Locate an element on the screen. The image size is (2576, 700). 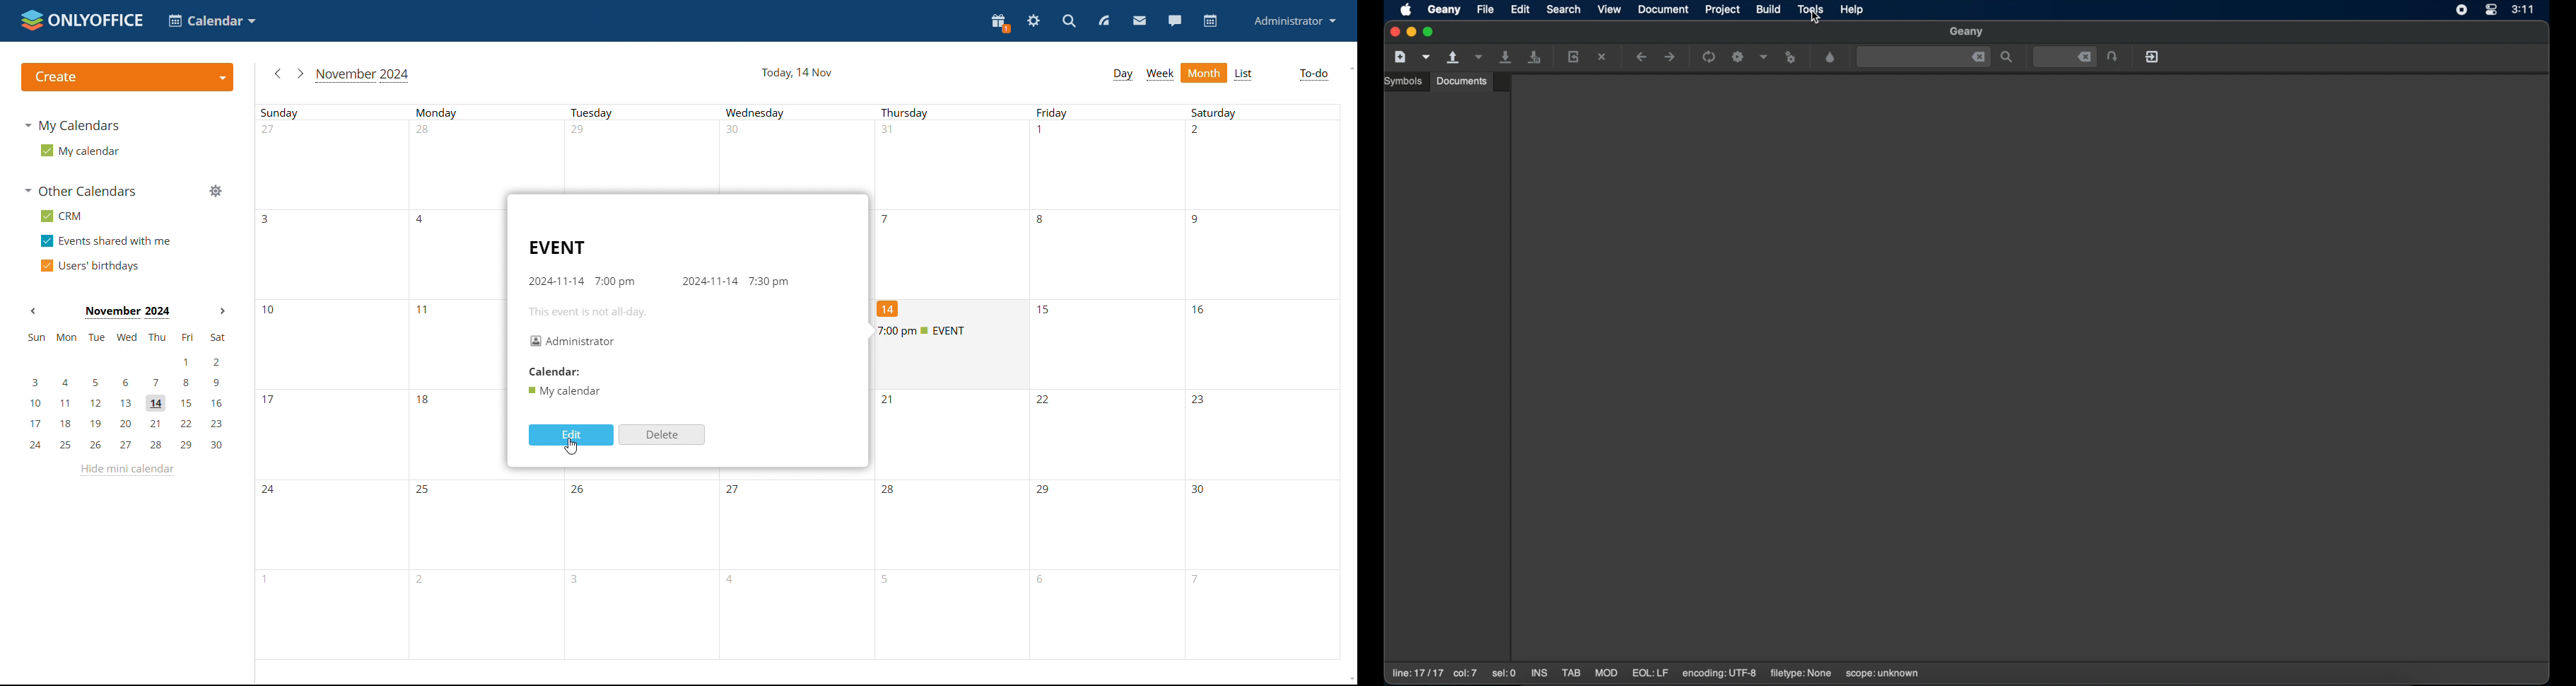
event title is located at coordinates (555, 247).